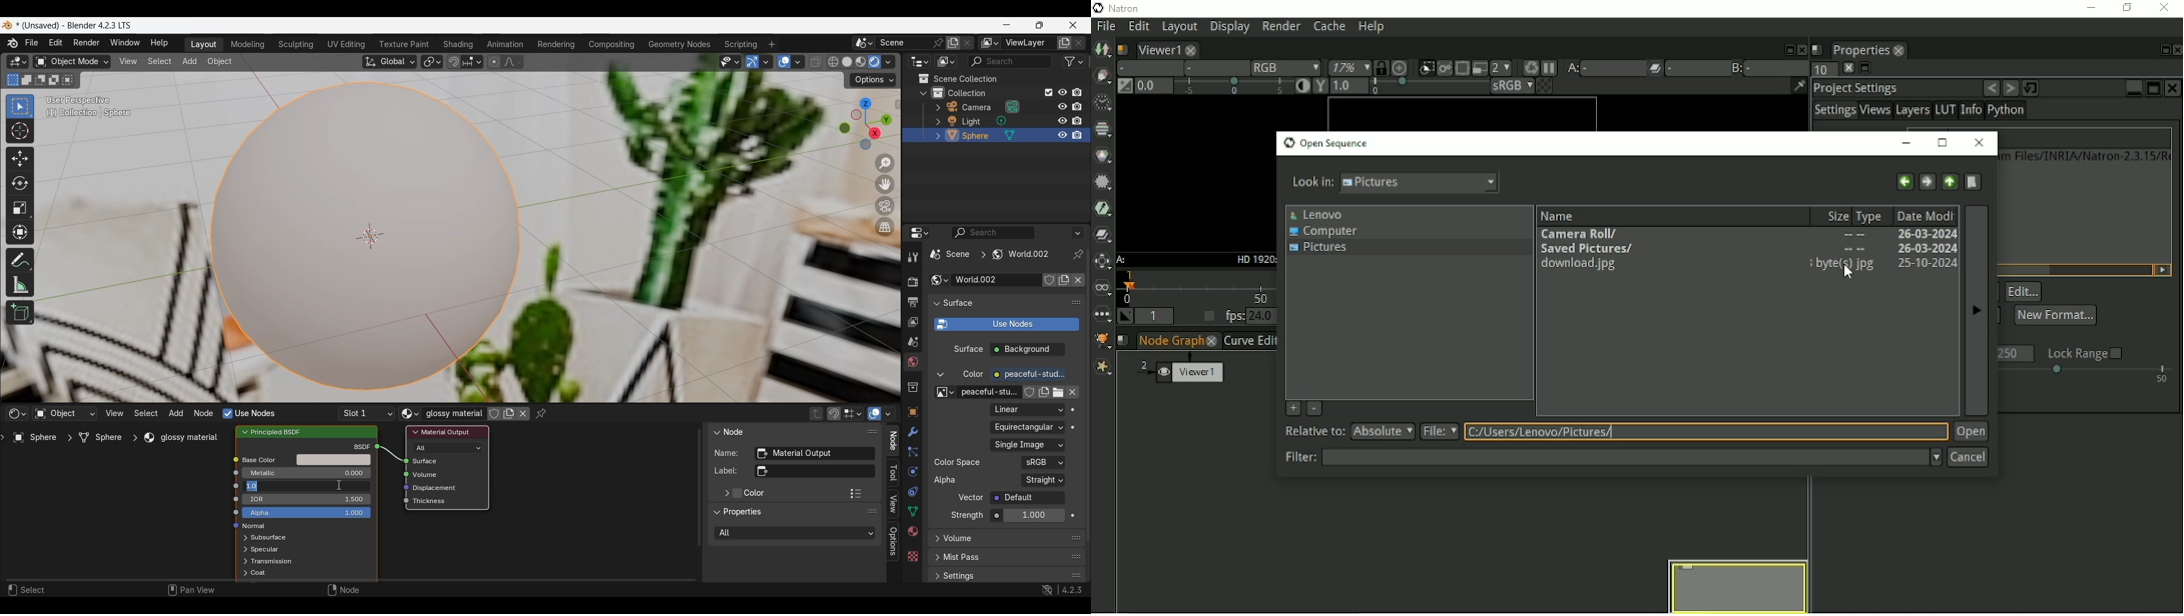 This screenshot has height=616, width=2184. Describe the element at coordinates (969, 350) in the screenshot. I see `surface` at that location.